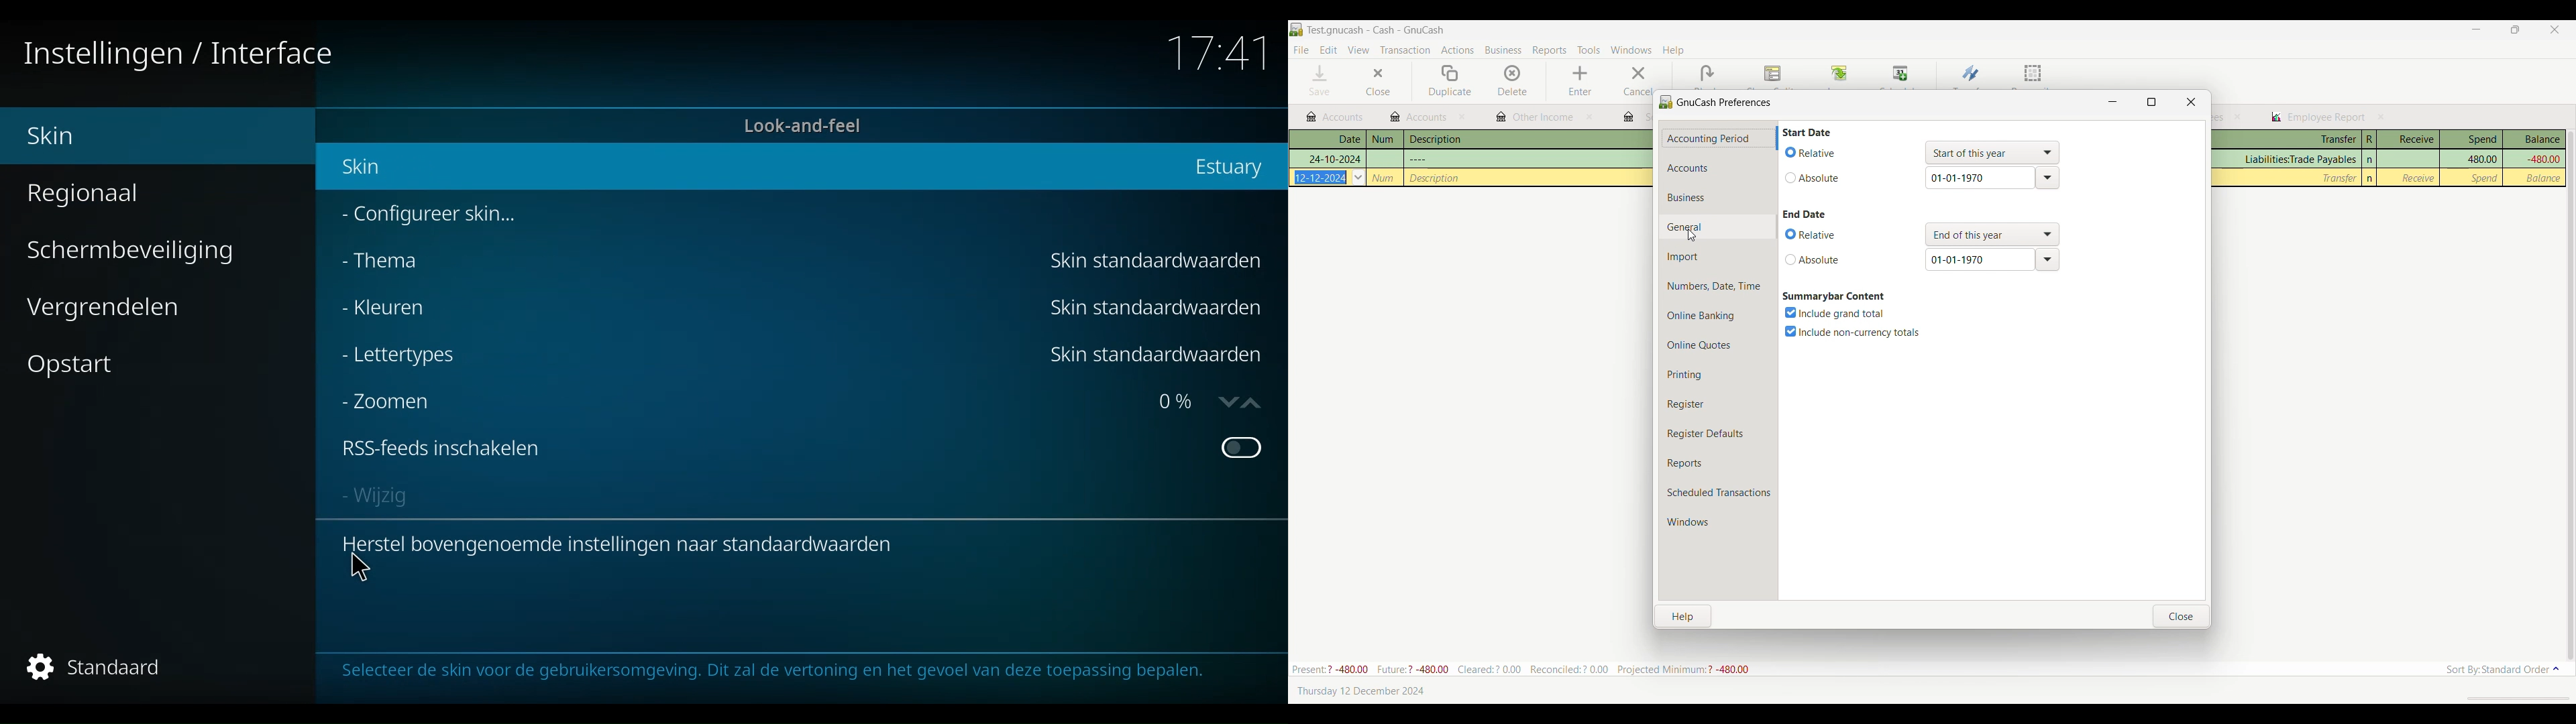  What do you see at coordinates (1719, 286) in the screenshot?
I see `Numbers, Date, Time` at bounding box center [1719, 286].